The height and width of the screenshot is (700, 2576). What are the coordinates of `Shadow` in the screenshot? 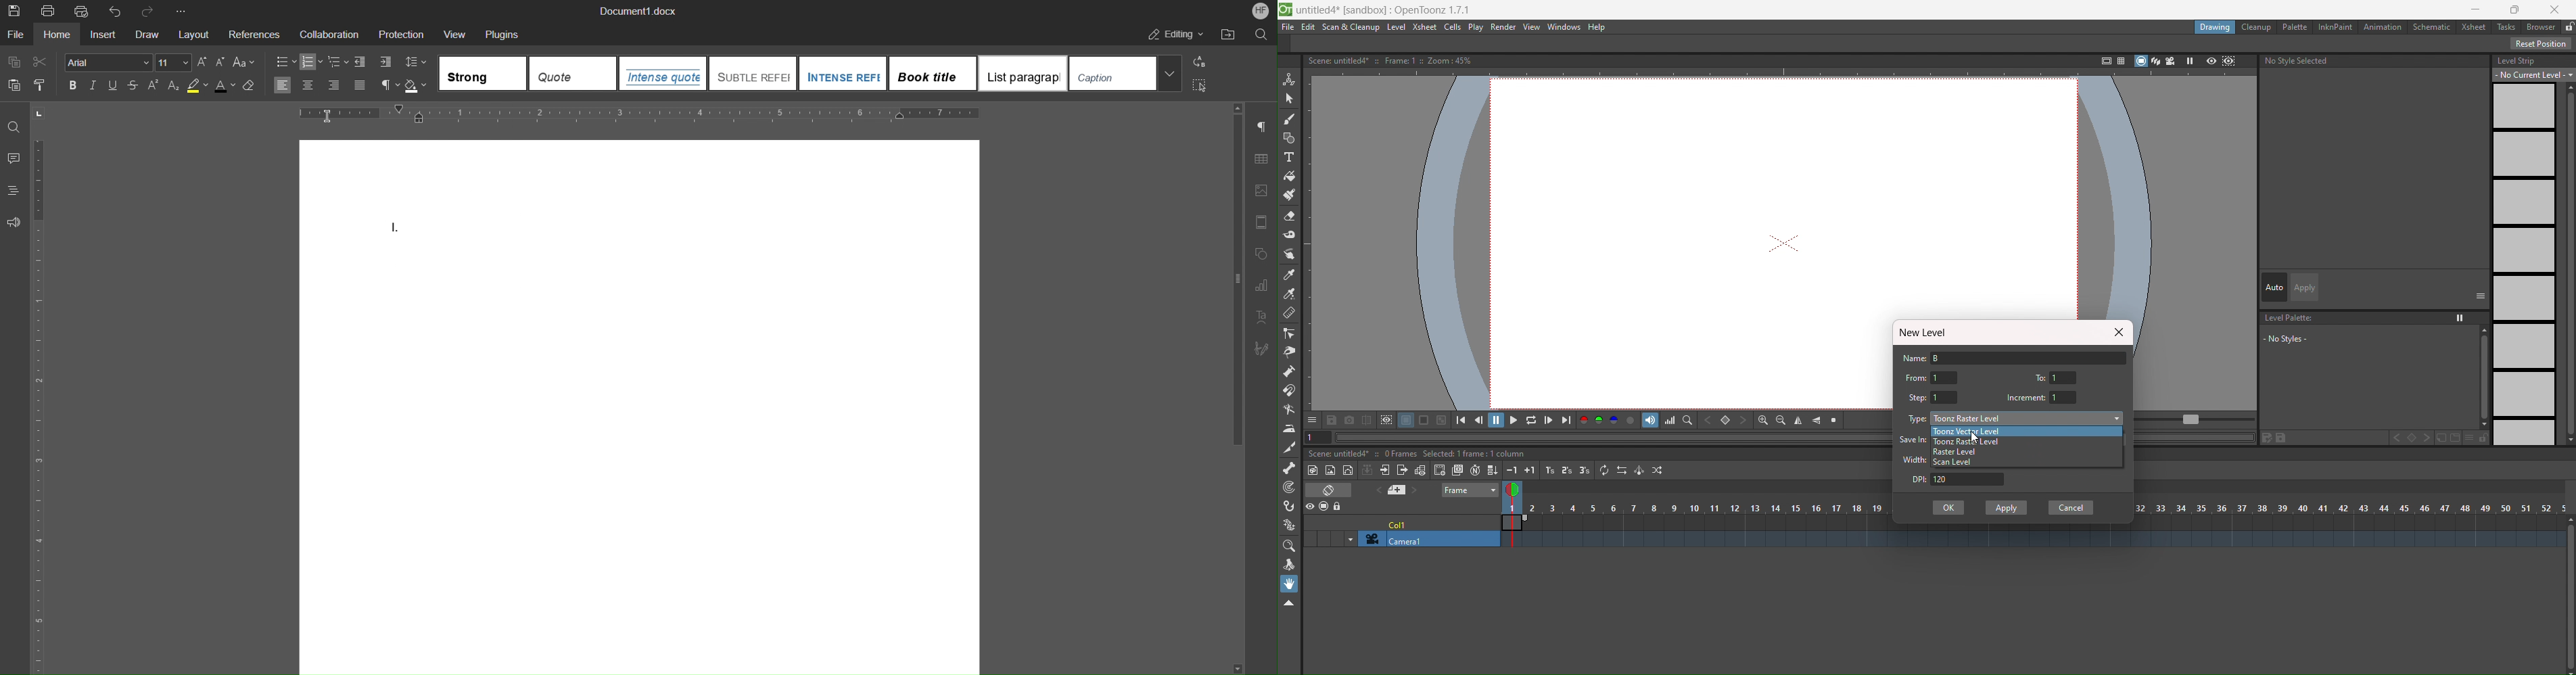 It's located at (416, 86).